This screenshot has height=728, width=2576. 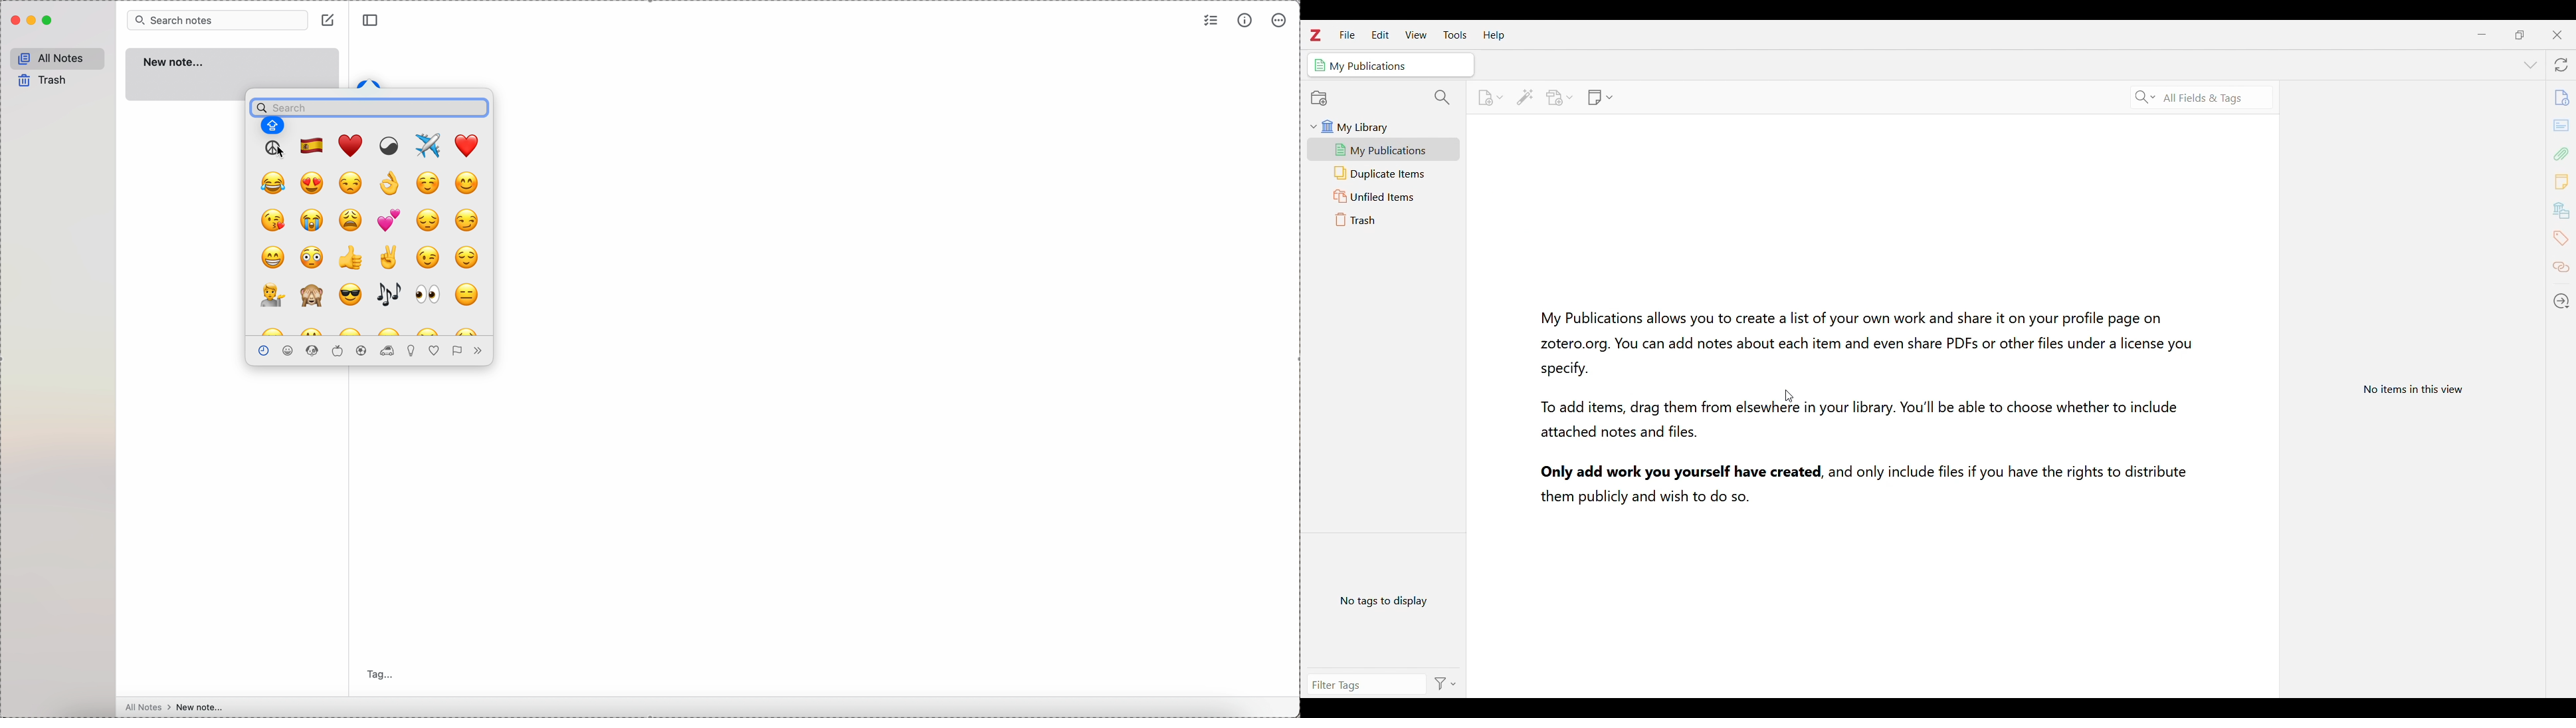 What do you see at coordinates (46, 82) in the screenshot?
I see `trash` at bounding box center [46, 82].